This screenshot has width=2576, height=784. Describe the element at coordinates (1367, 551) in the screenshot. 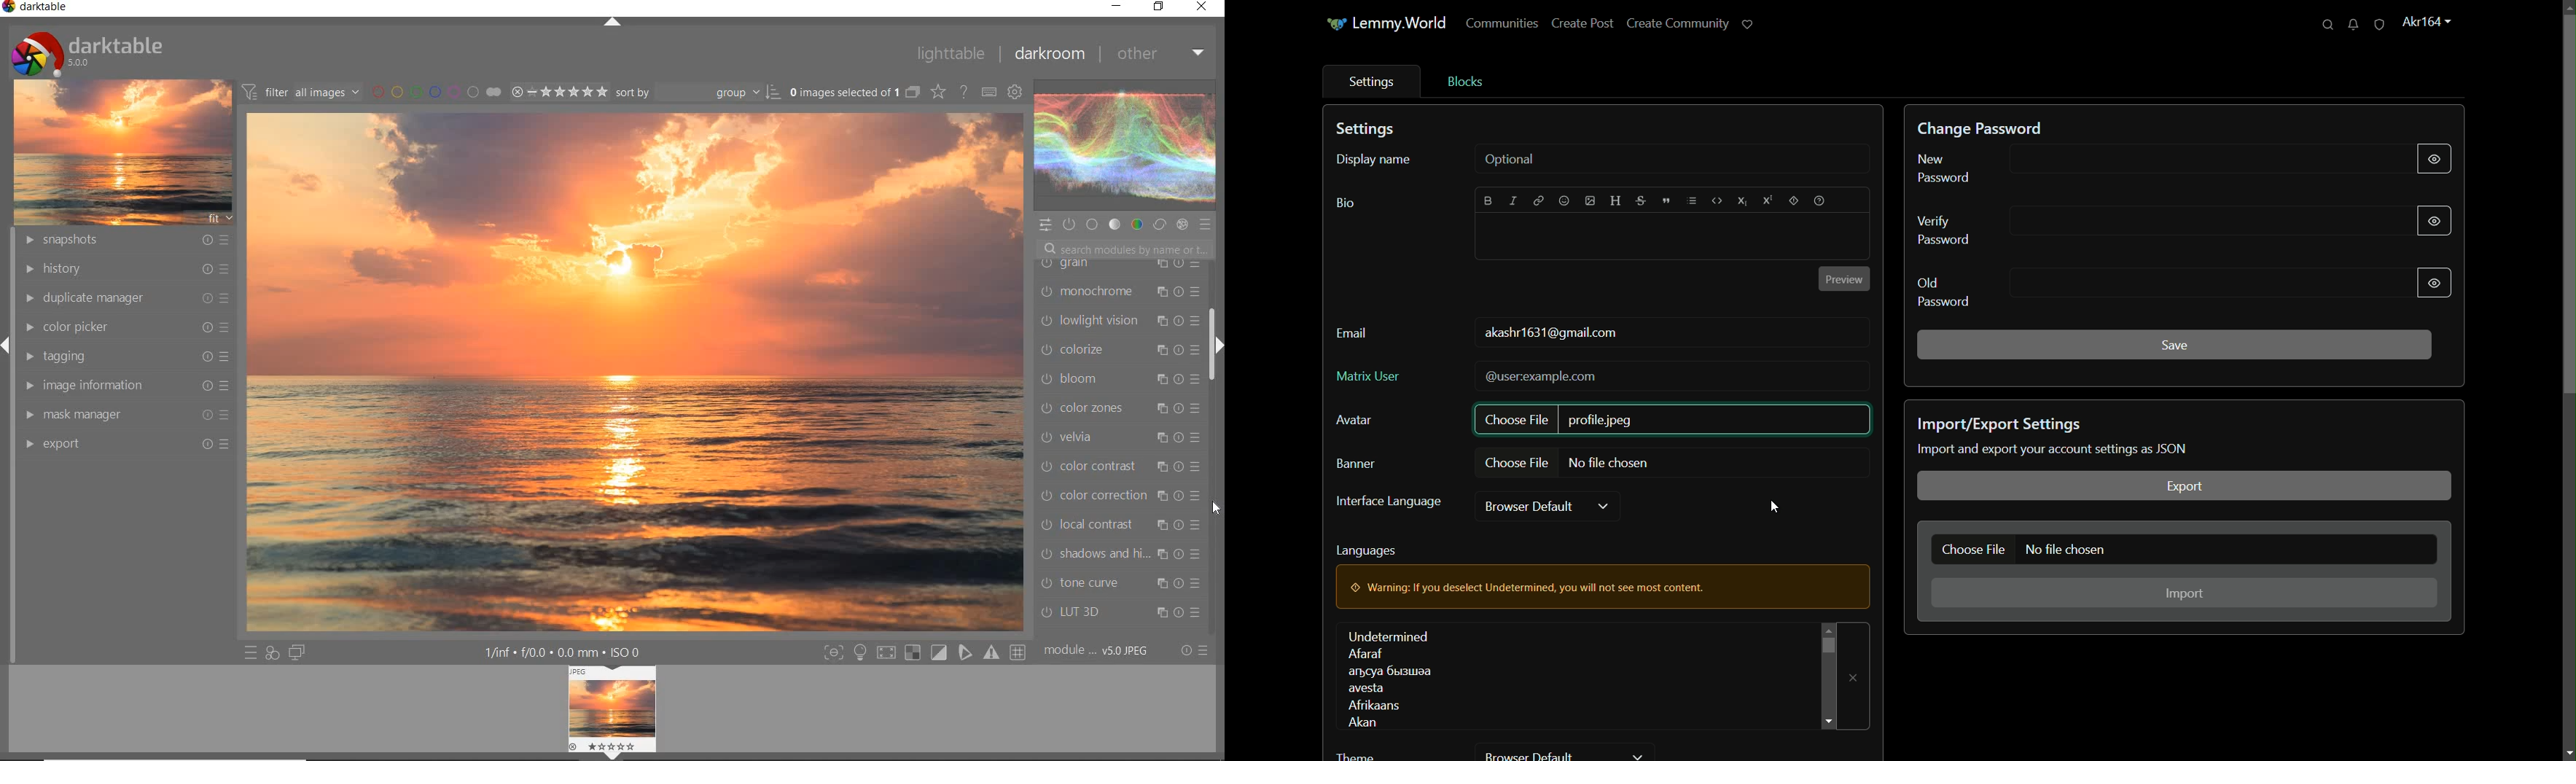

I see `languages` at that location.